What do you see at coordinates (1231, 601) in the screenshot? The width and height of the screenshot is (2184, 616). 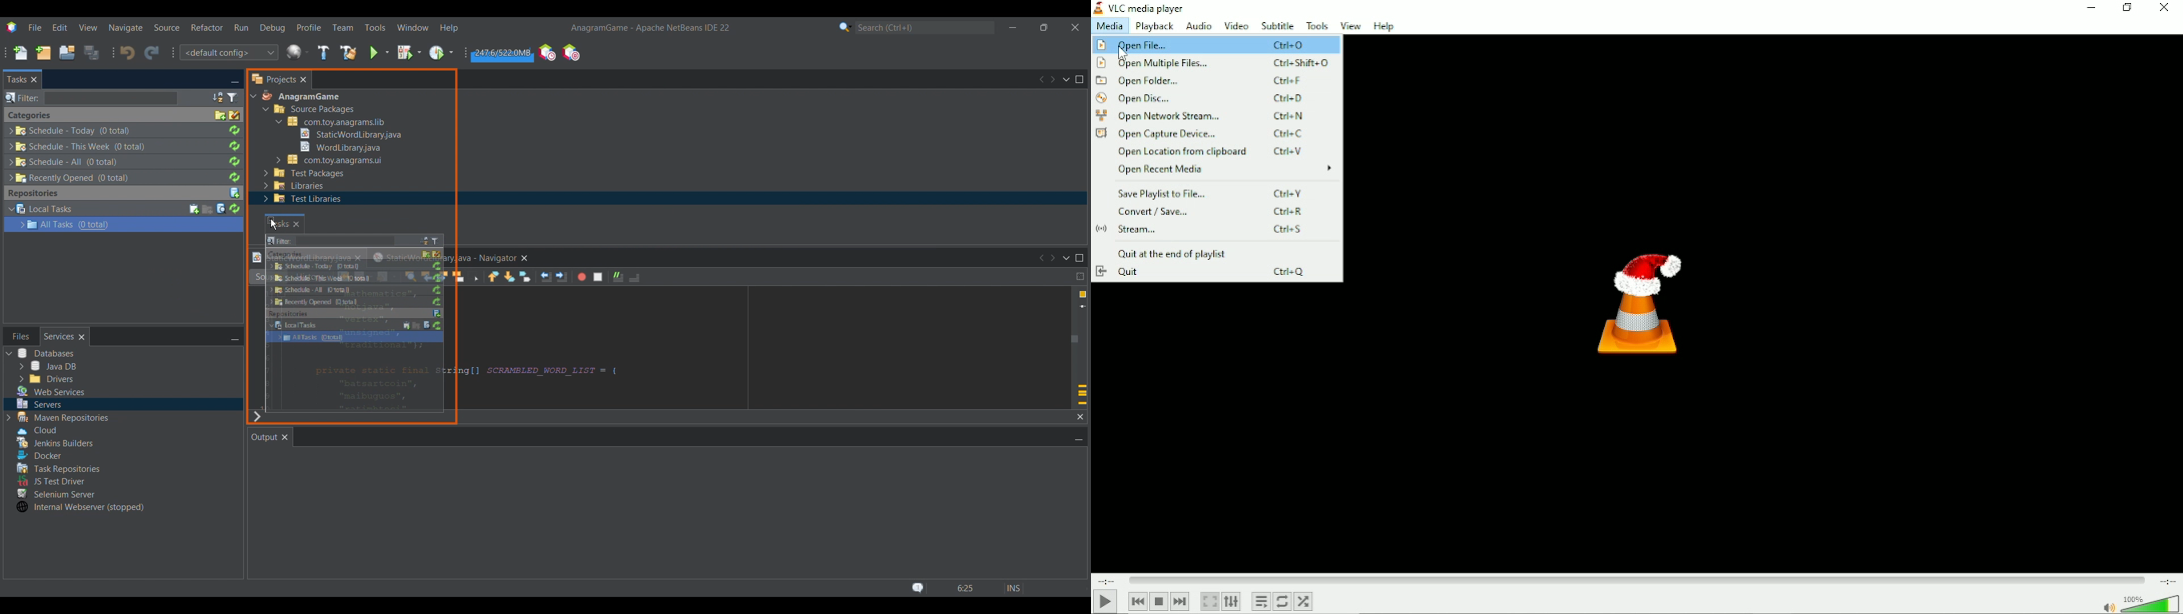 I see `Show extended settings` at bounding box center [1231, 601].